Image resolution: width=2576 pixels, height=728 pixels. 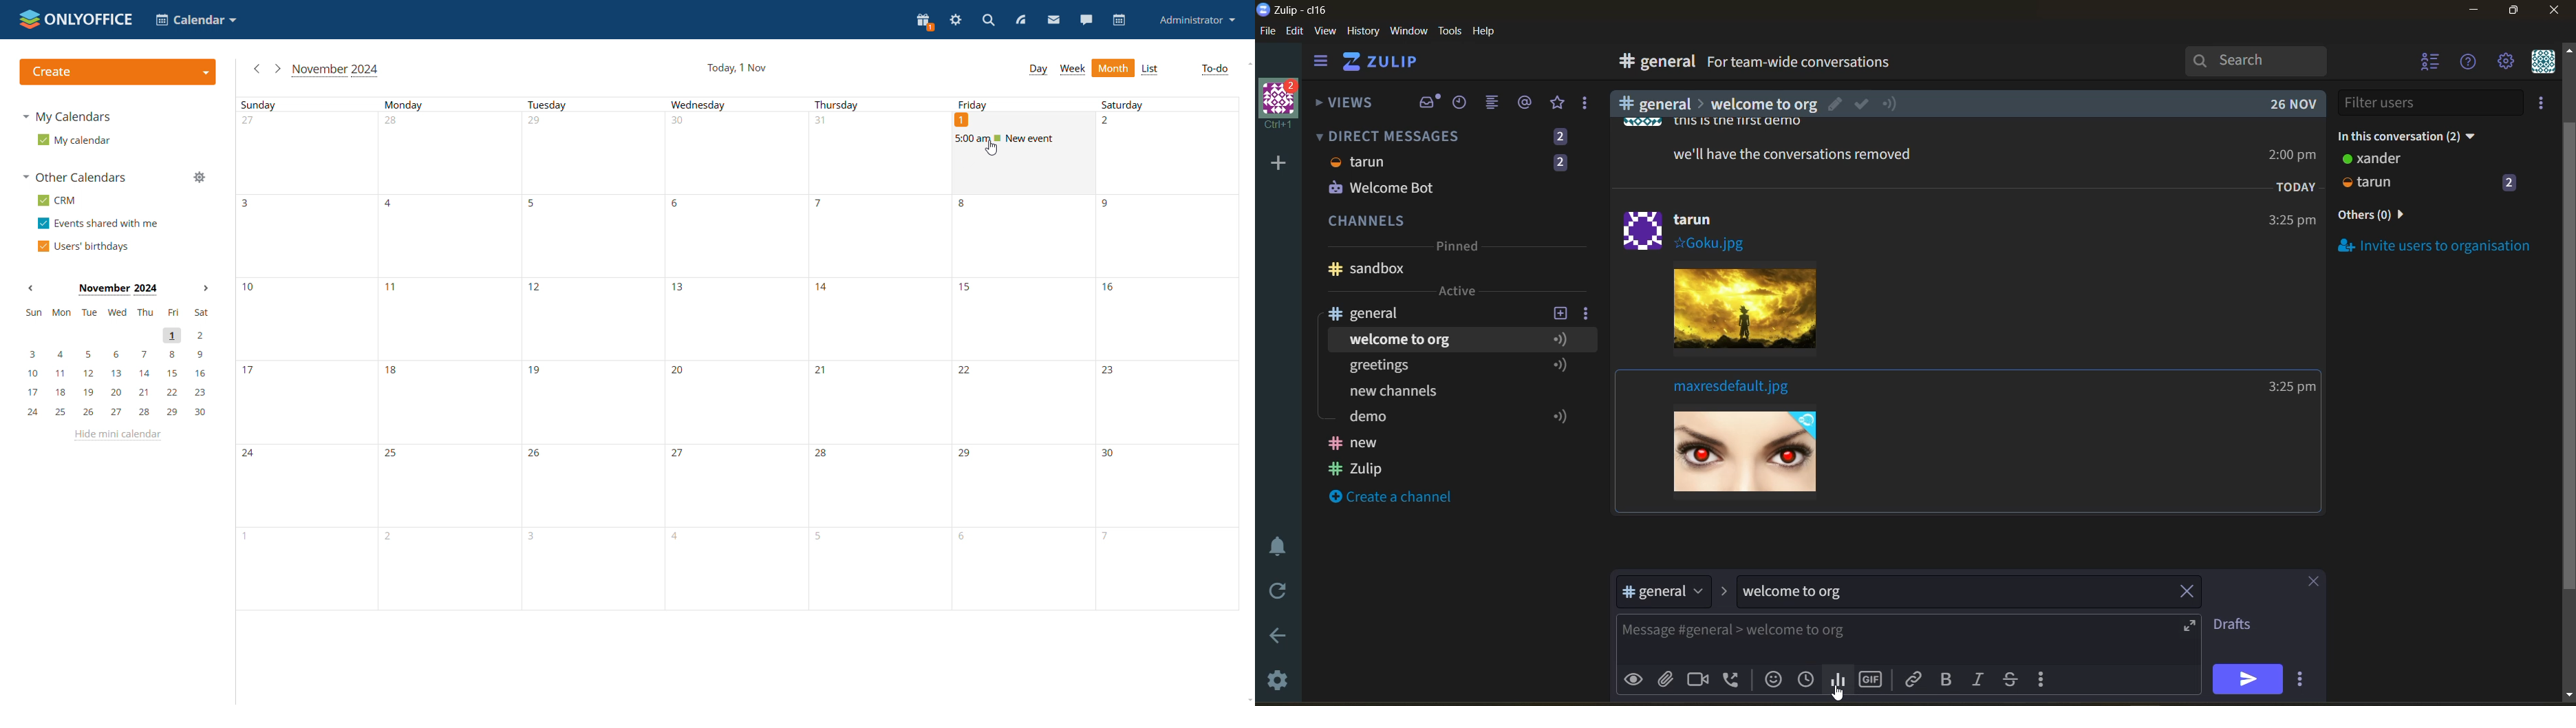 What do you see at coordinates (1783, 153) in the screenshot?
I see `` at bounding box center [1783, 153].